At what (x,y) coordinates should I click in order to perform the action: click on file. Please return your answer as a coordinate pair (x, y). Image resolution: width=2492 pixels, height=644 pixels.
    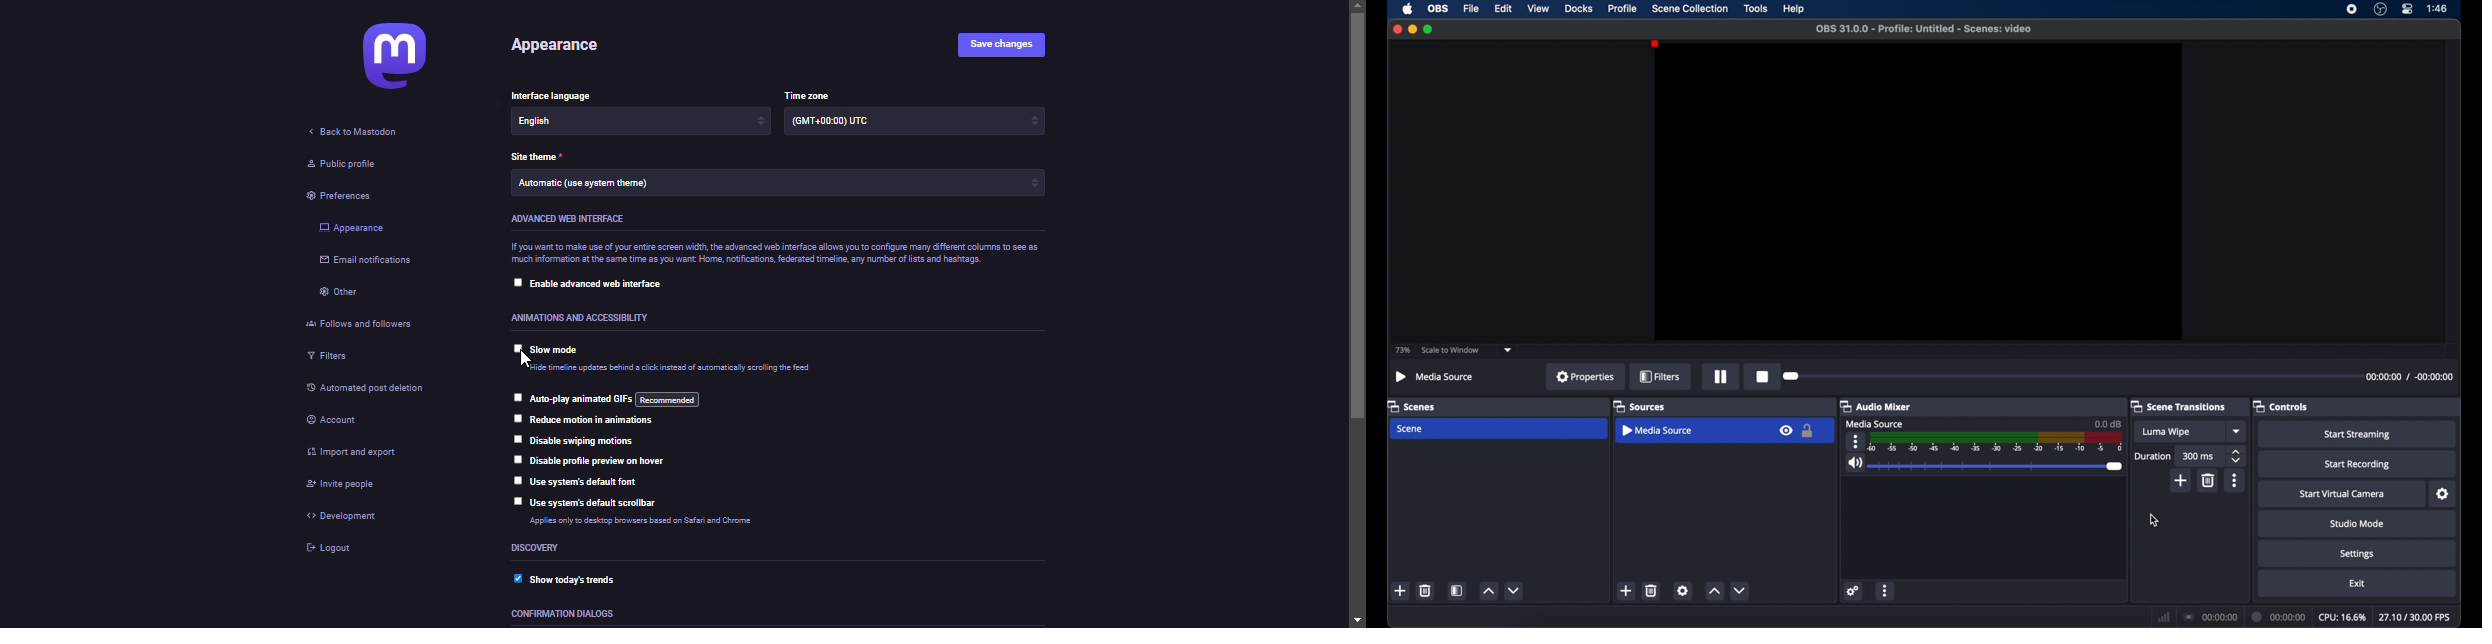
    Looking at the image, I should click on (1472, 9).